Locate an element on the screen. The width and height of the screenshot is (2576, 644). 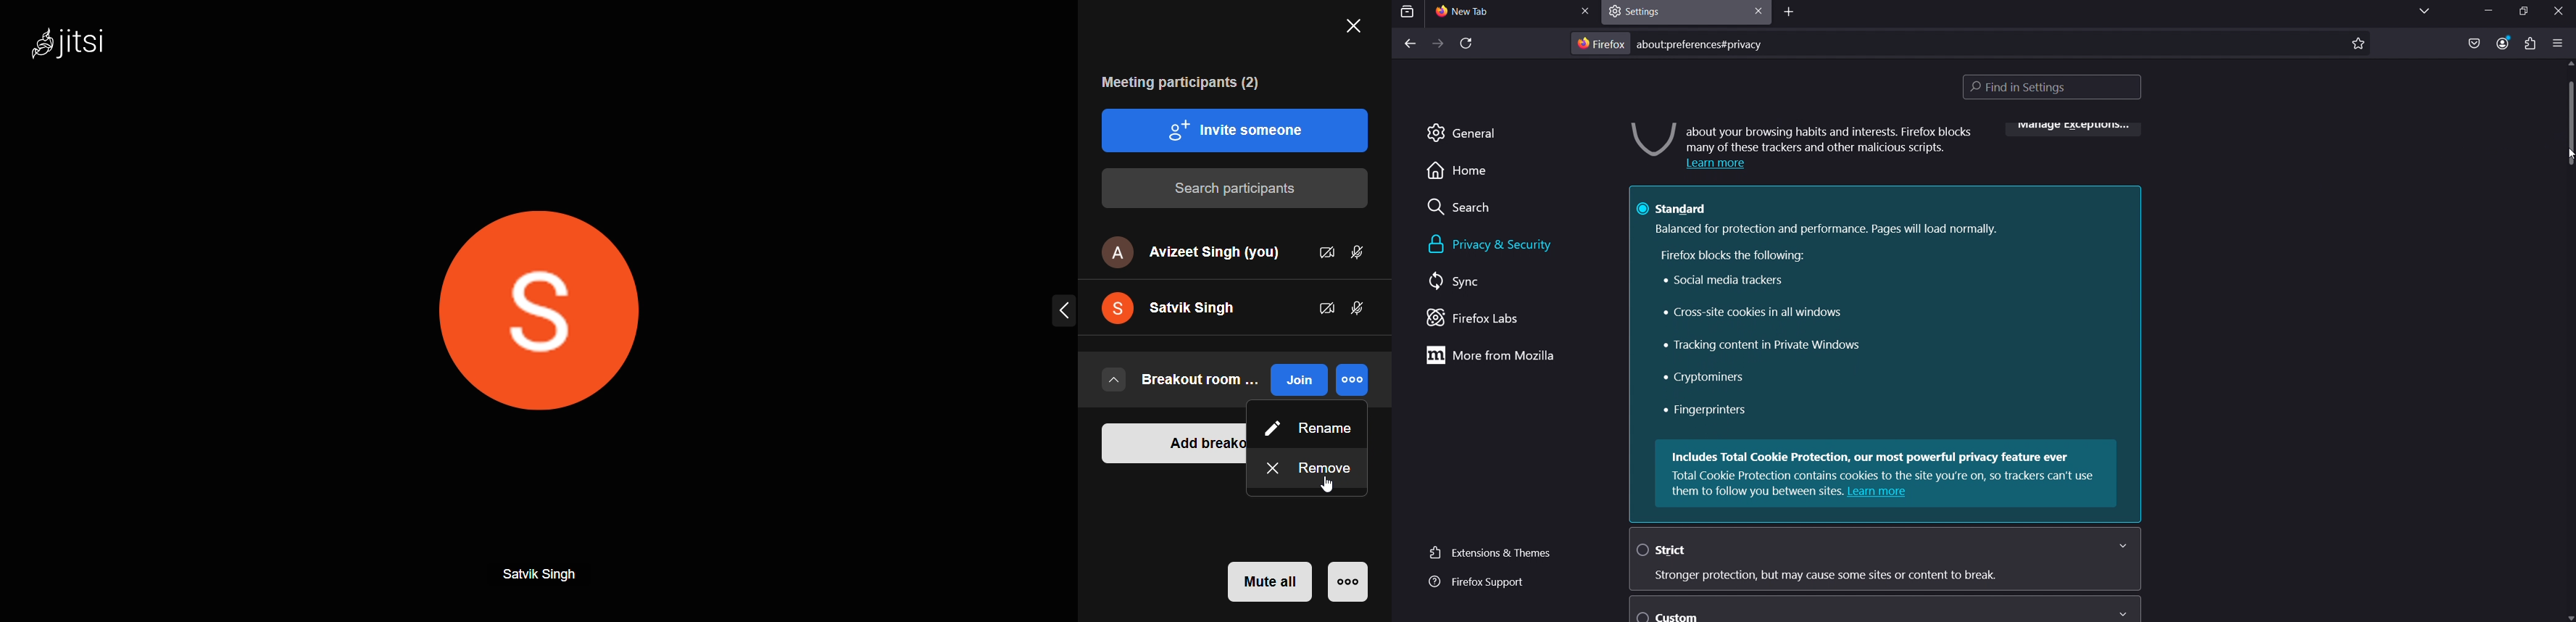
Sarvik Sigh is located at coordinates (544, 573).